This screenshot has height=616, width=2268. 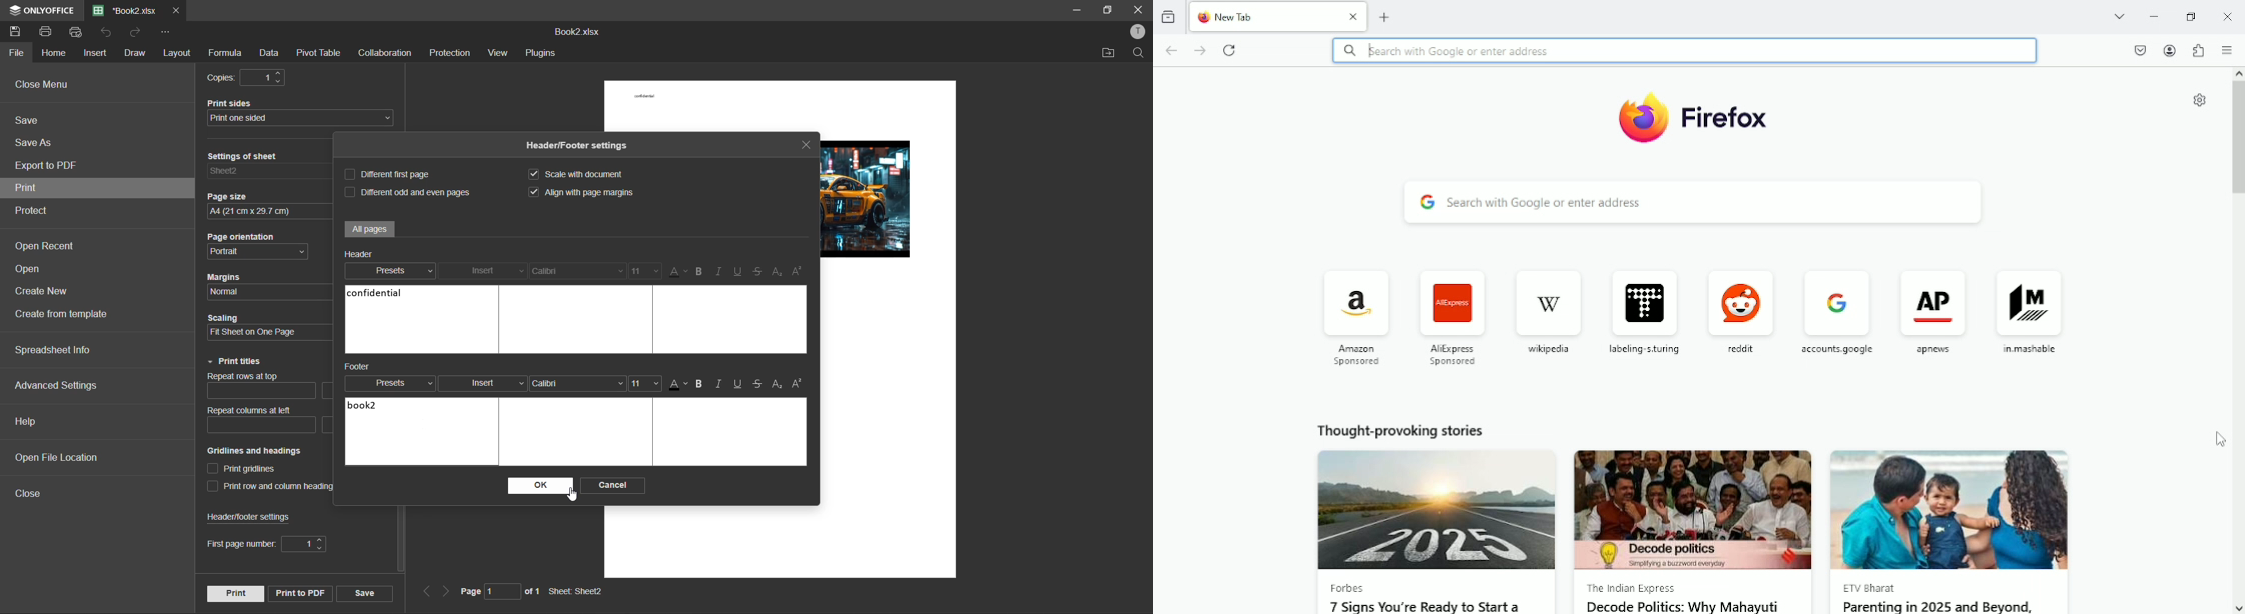 What do you see at coordinates (390, 272) in the screenshot?
I see `presets` at bounding box center [390, 272].